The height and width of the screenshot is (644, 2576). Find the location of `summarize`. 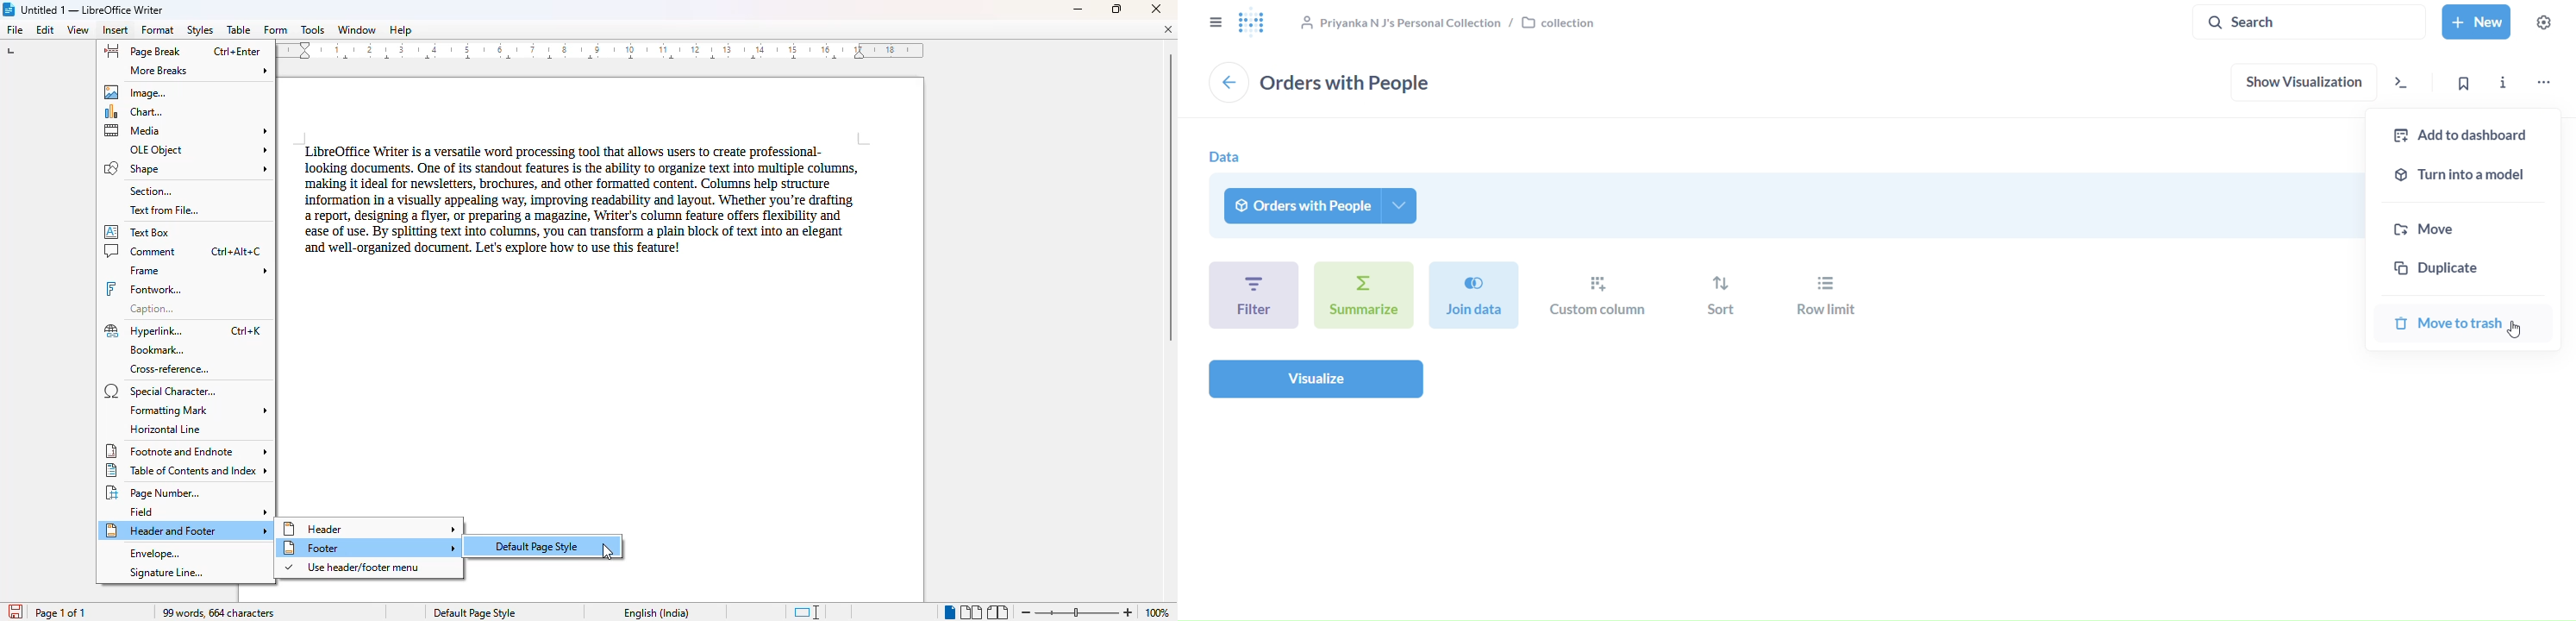

summarize is located at coordinates (1360, 294).